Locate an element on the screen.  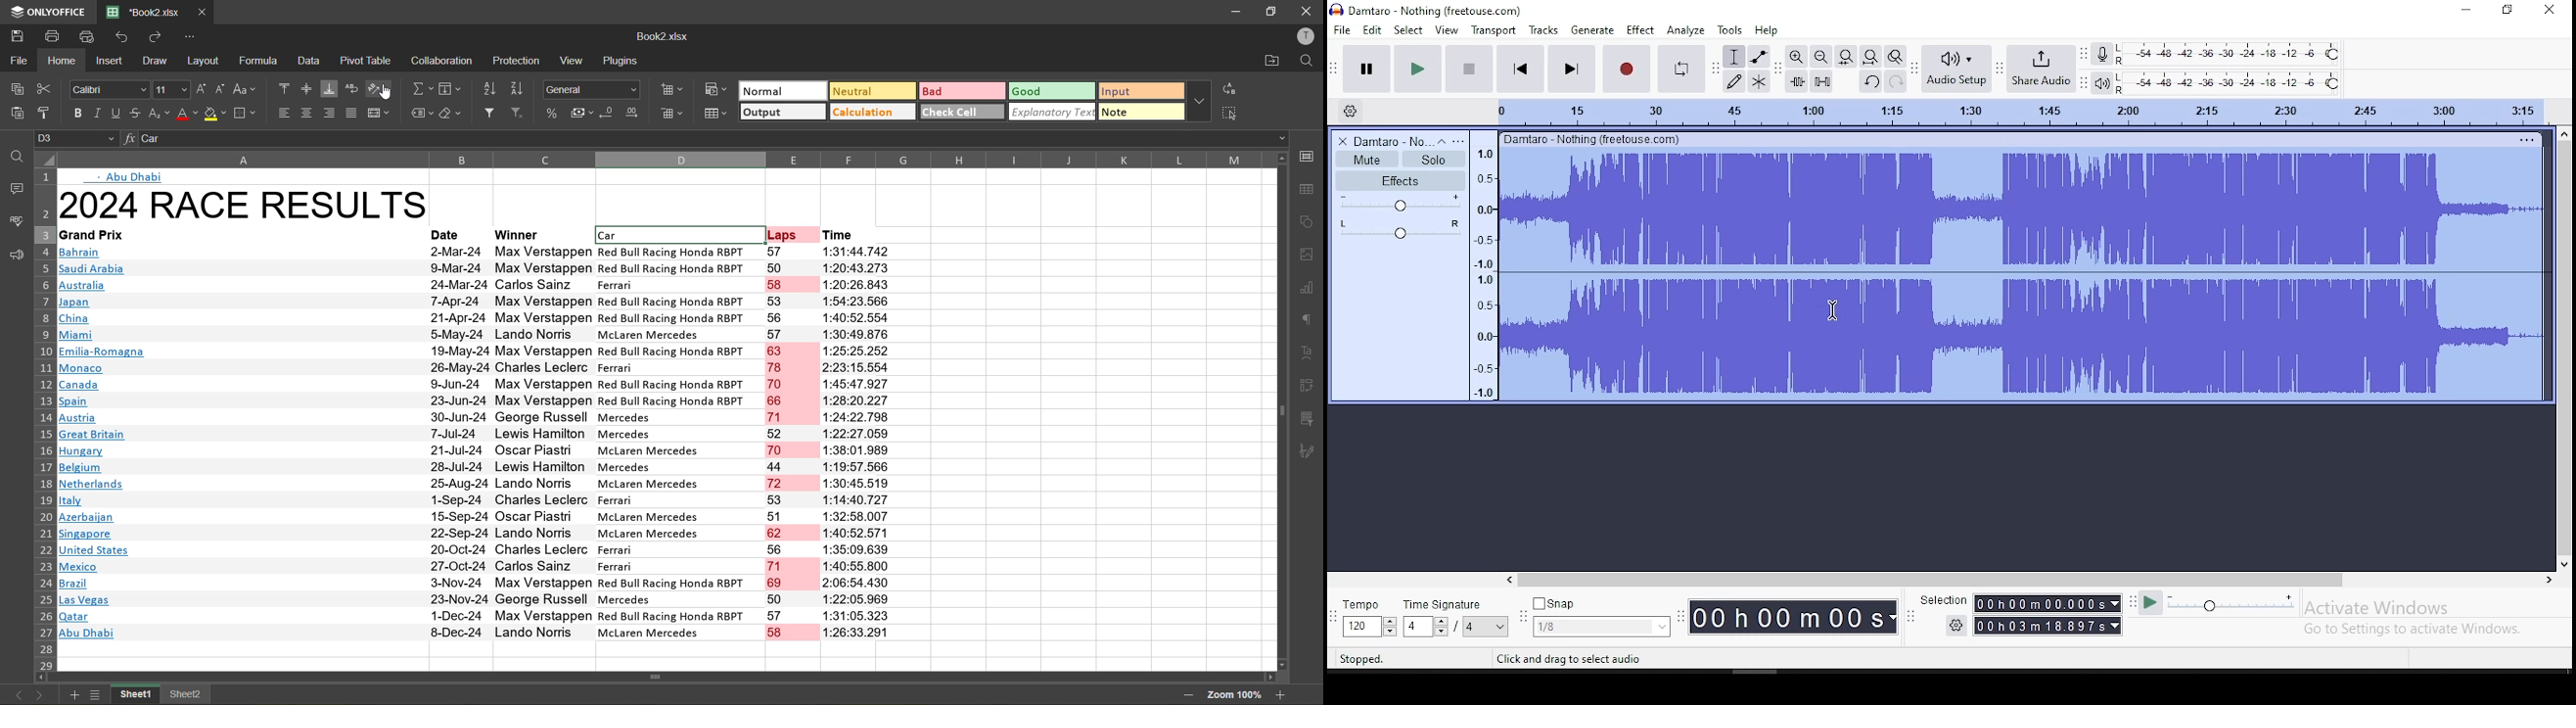
Abu dhabi is located at coordinates (125, 178).